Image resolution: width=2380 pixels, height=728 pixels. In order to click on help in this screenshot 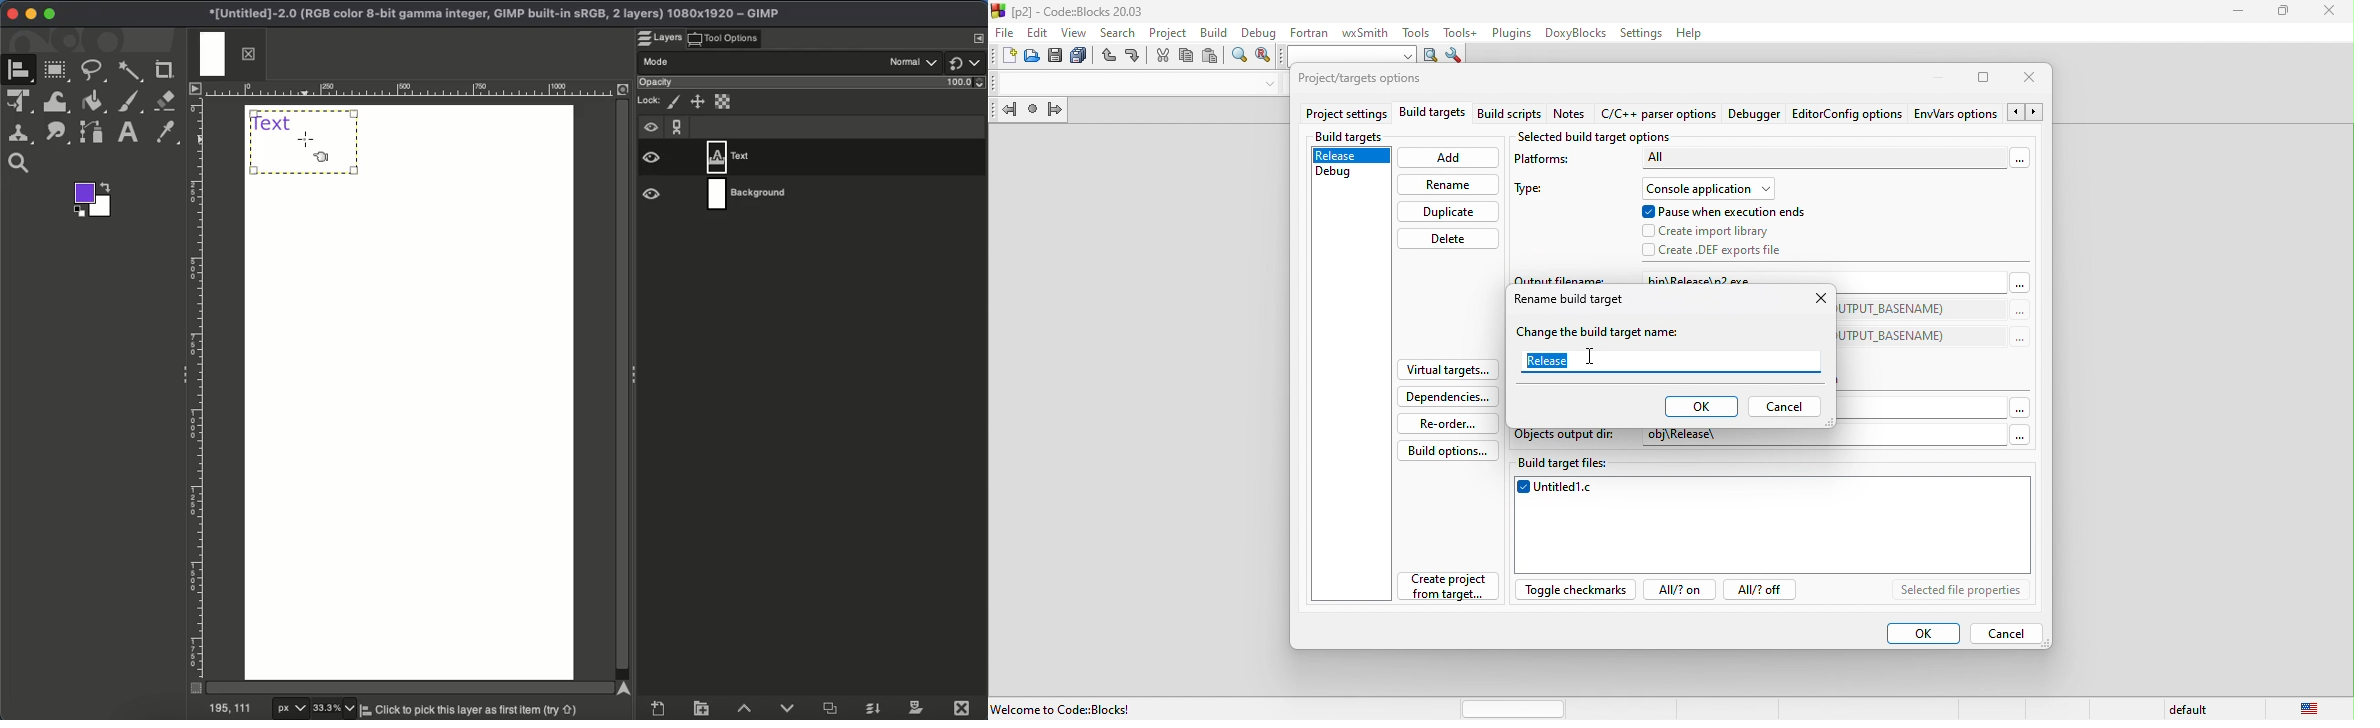, I will do `click(1695, 33)`.